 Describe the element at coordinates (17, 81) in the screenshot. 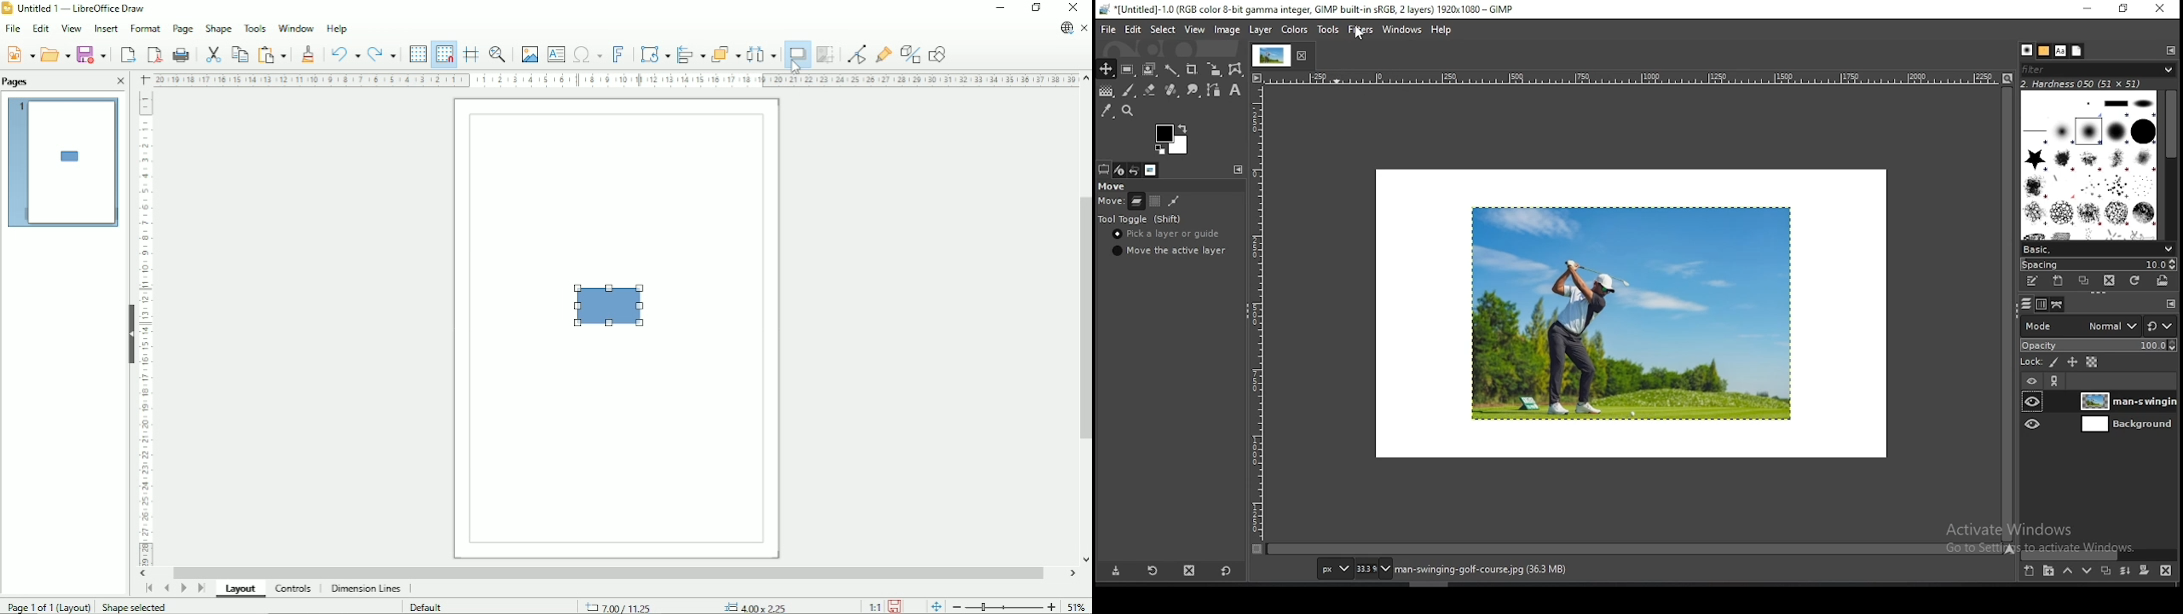

I see `Pages` at that location.